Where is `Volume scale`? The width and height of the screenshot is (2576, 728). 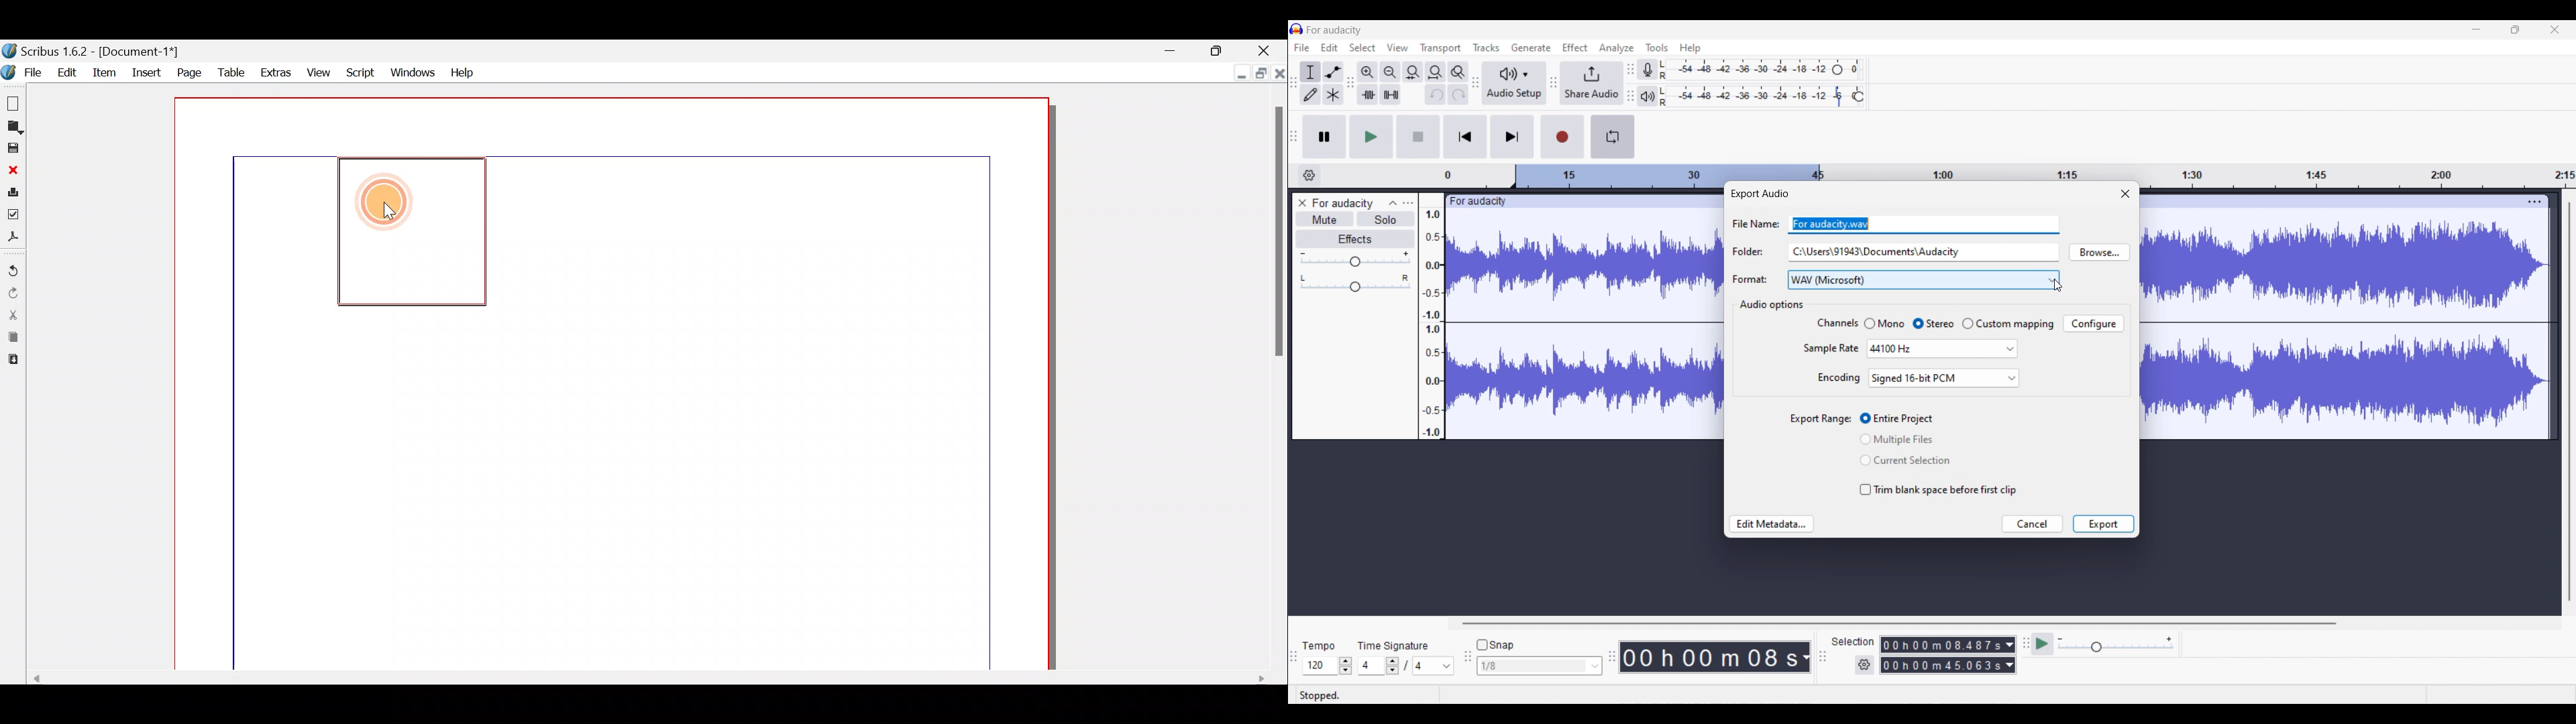 Volume scale is located at coordinates (1355, 259).